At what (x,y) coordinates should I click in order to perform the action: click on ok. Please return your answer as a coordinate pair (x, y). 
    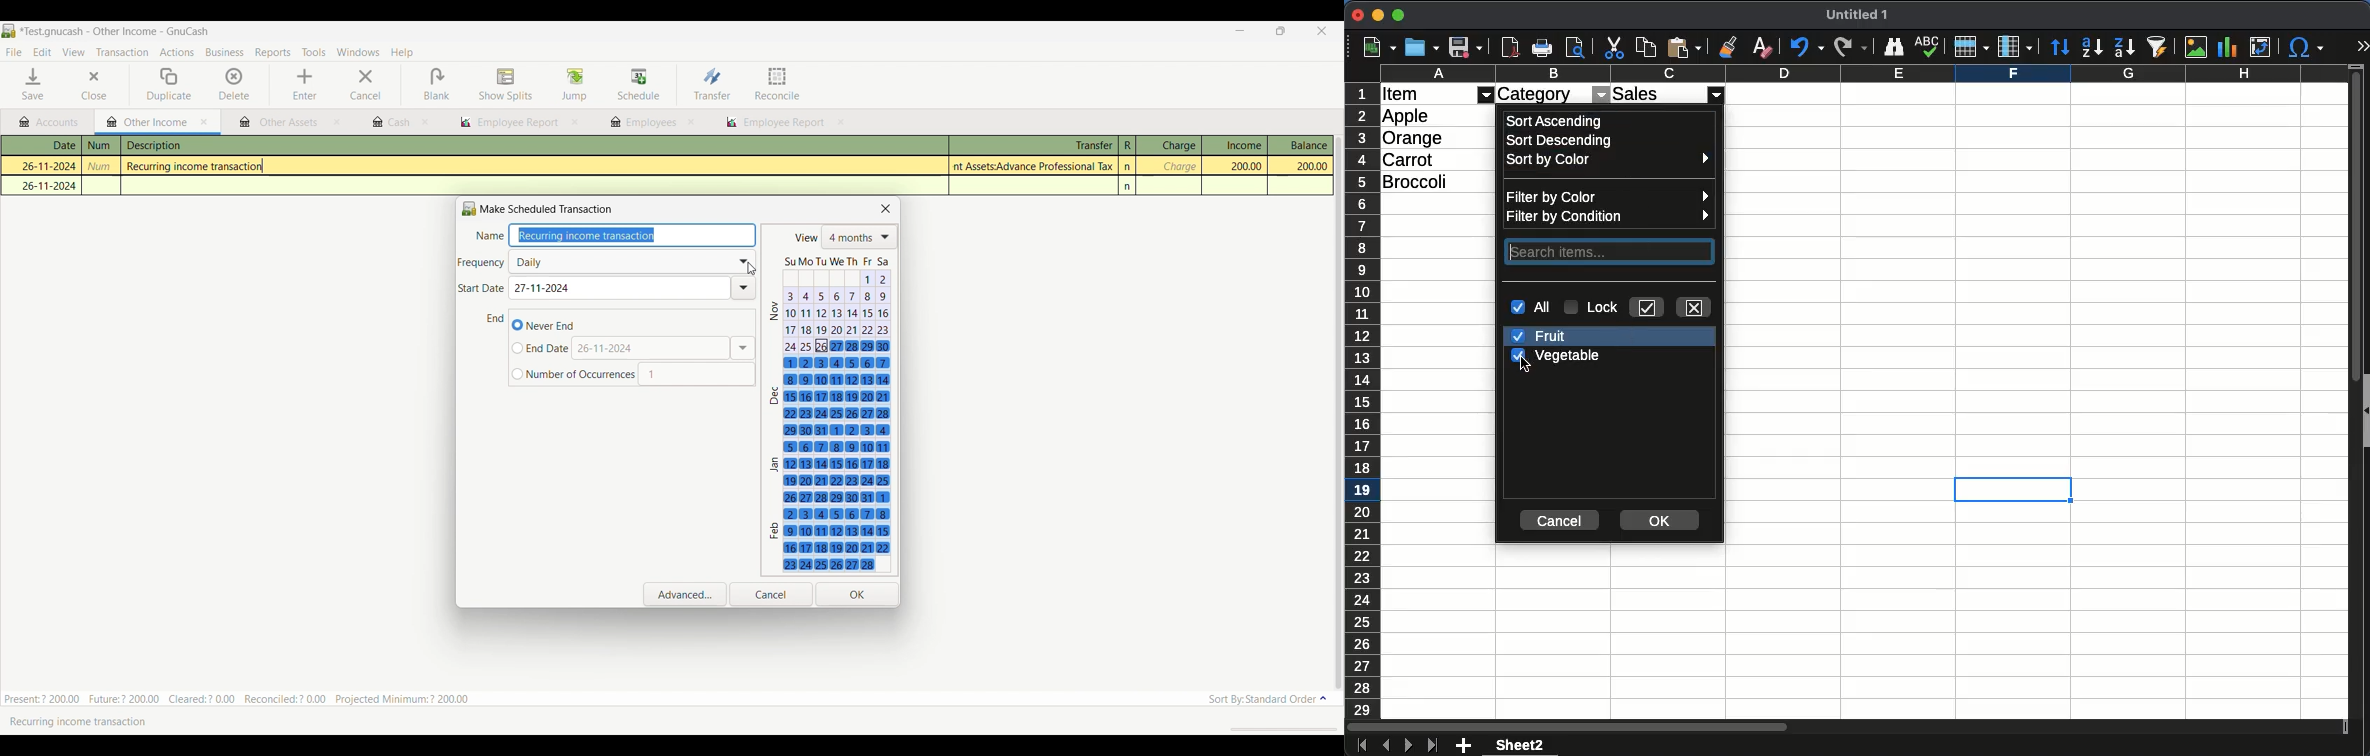
    Looking at the image, I should click on (1658, 521).